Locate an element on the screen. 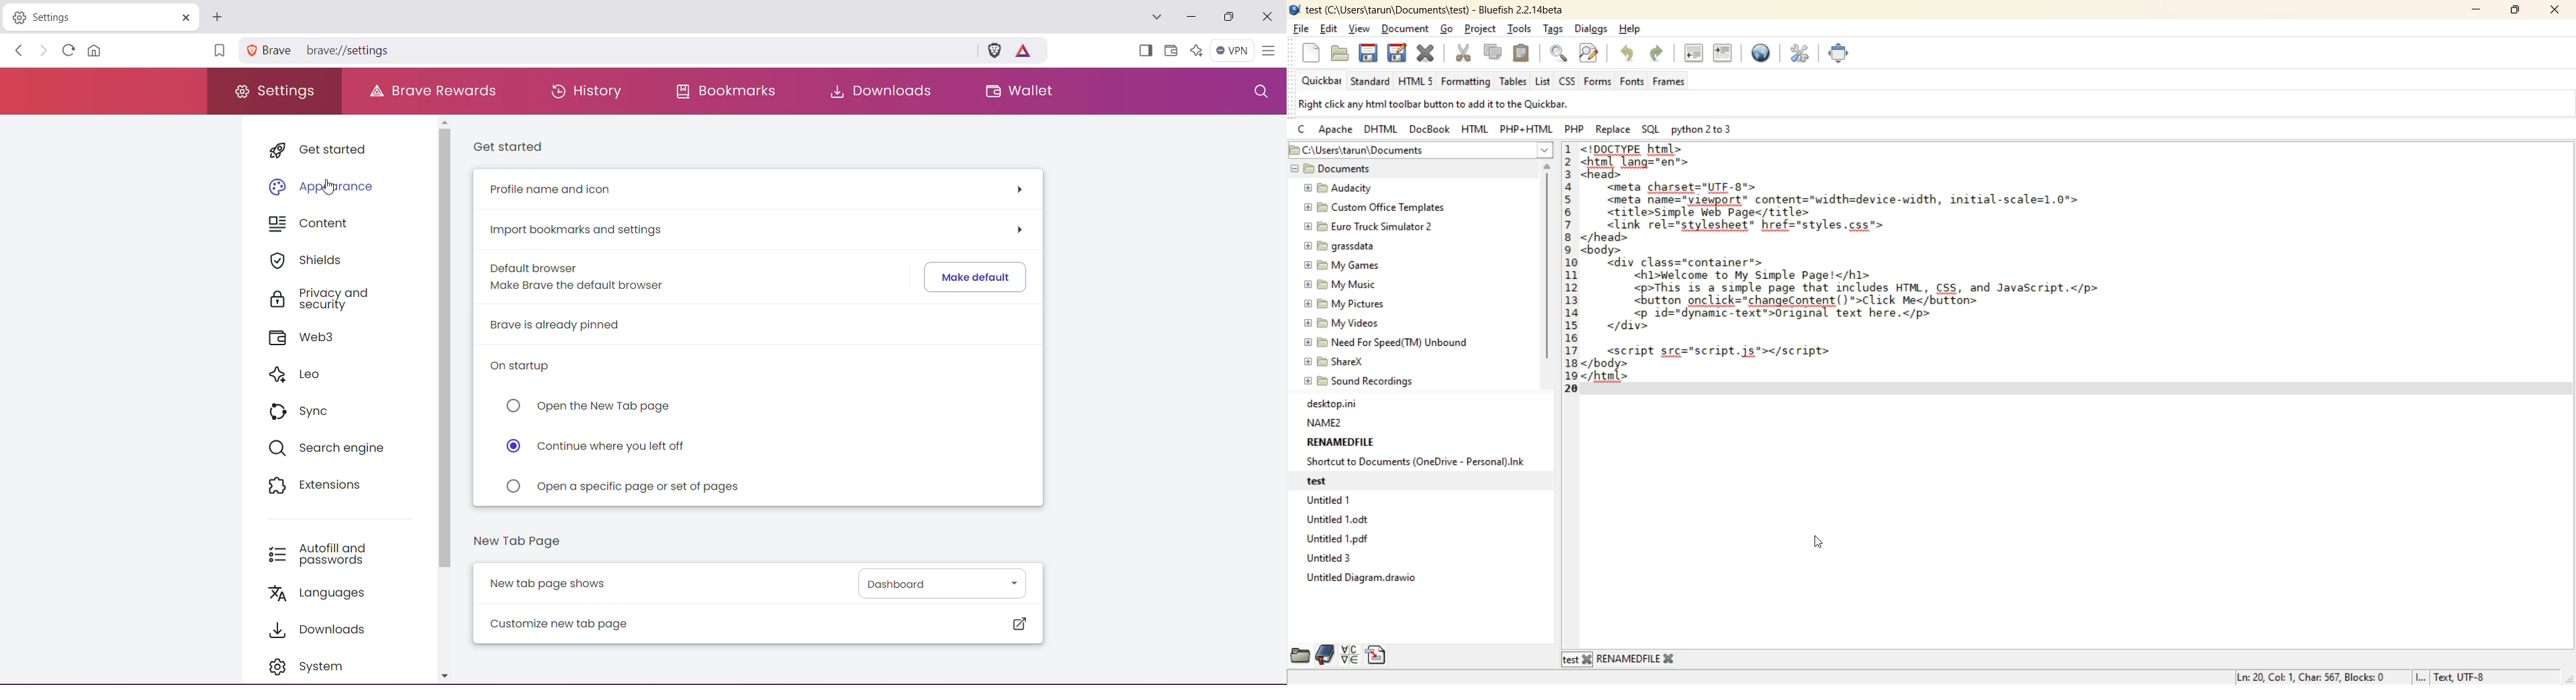  file browser is located at coordinates (1301, 657).